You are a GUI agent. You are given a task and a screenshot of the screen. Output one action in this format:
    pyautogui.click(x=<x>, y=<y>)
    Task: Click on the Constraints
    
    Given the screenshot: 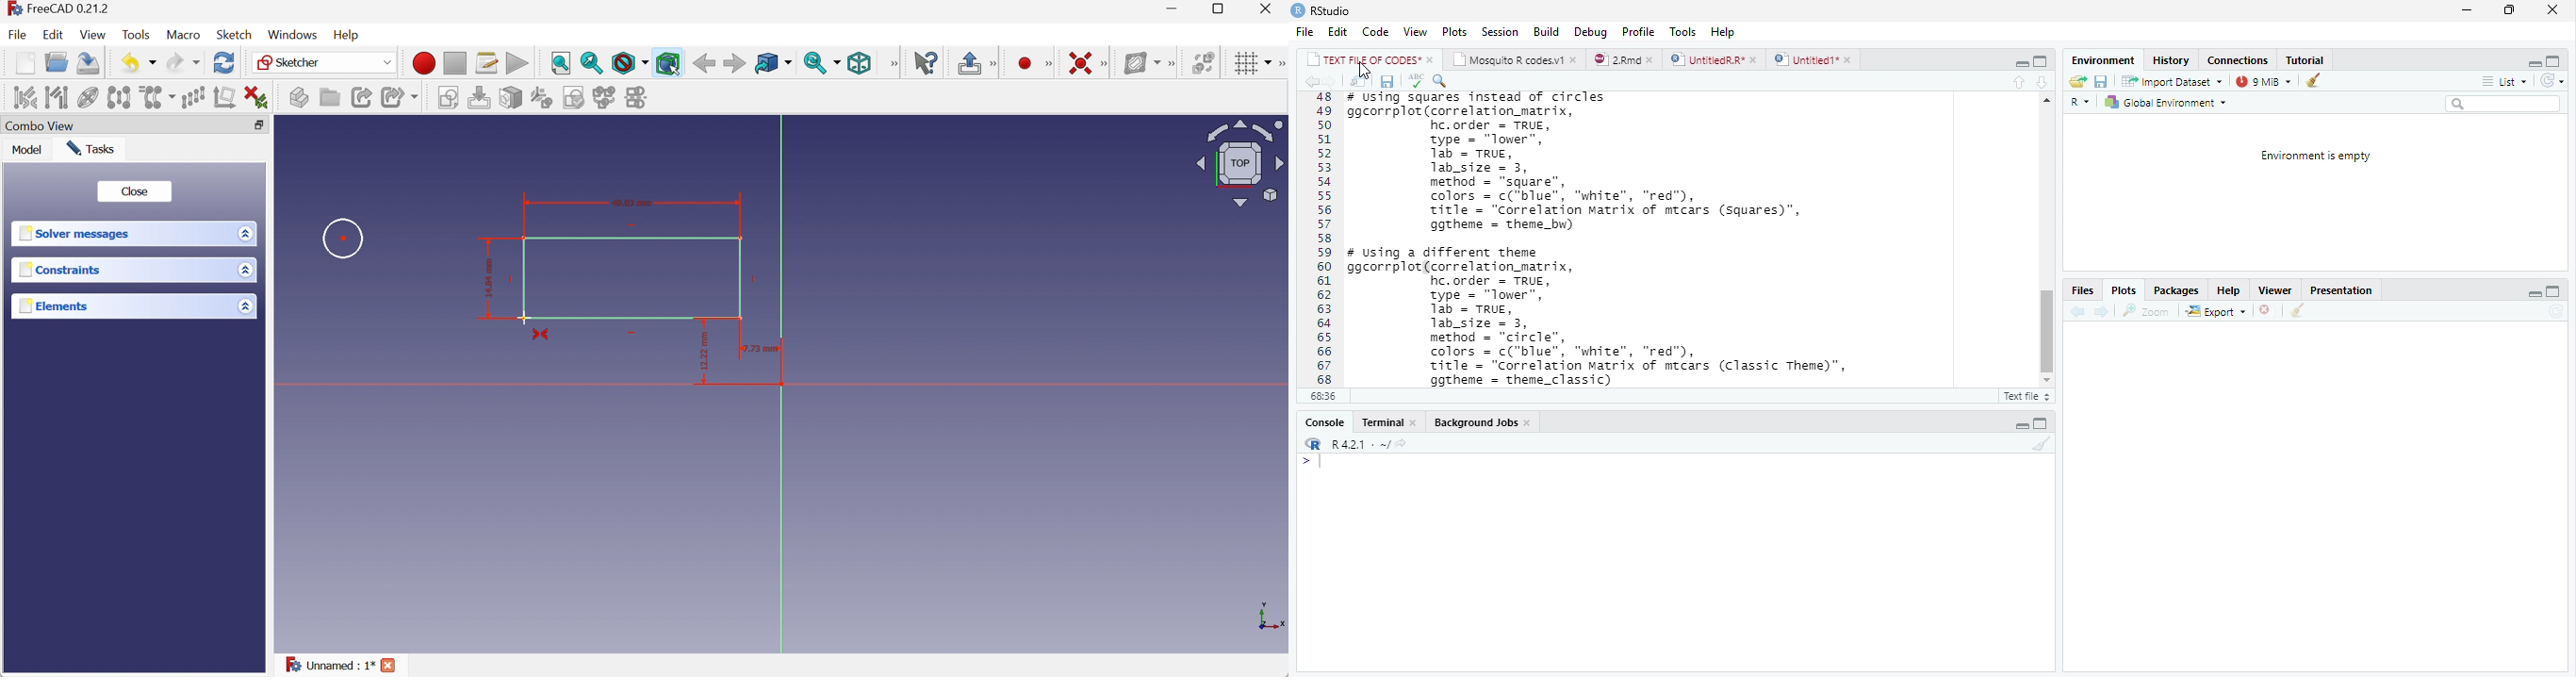 What is the action you would take?
    pyautogui.click(x=62, y=269)
    